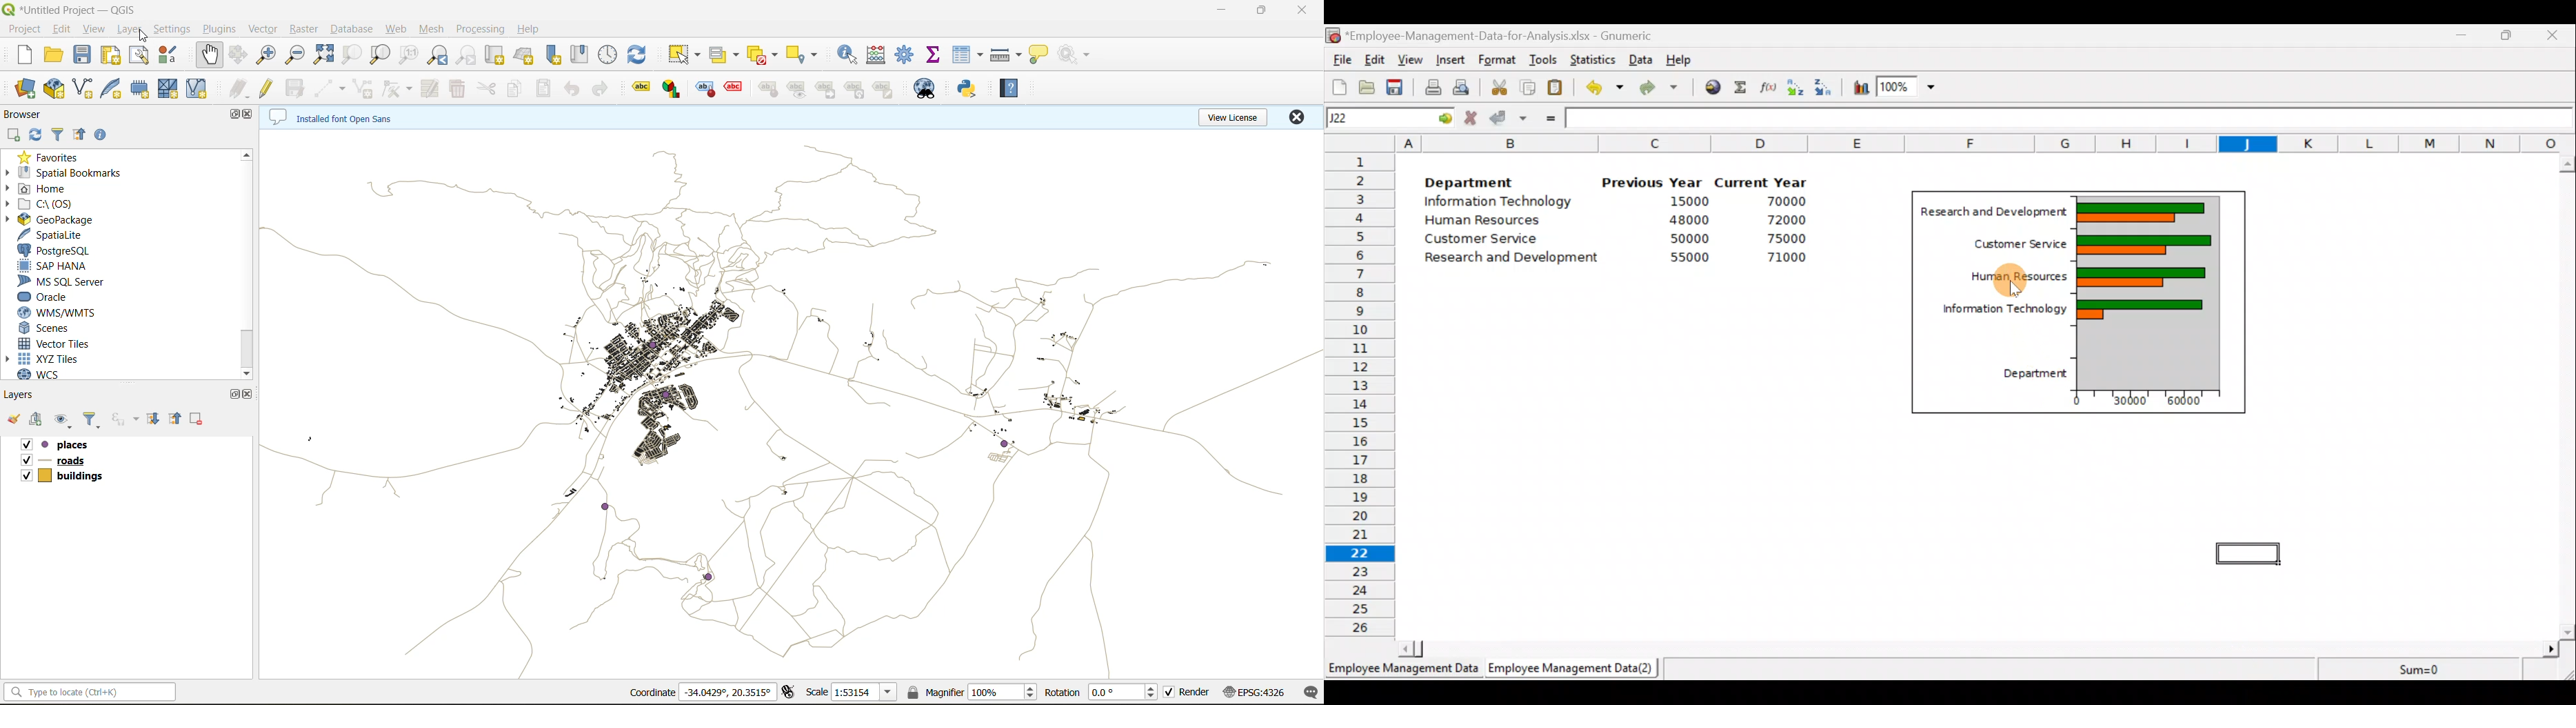  What do you see at coordinates (325, 57) in the screenshot?
I see `zoom full` at bounding box center [325, 57].